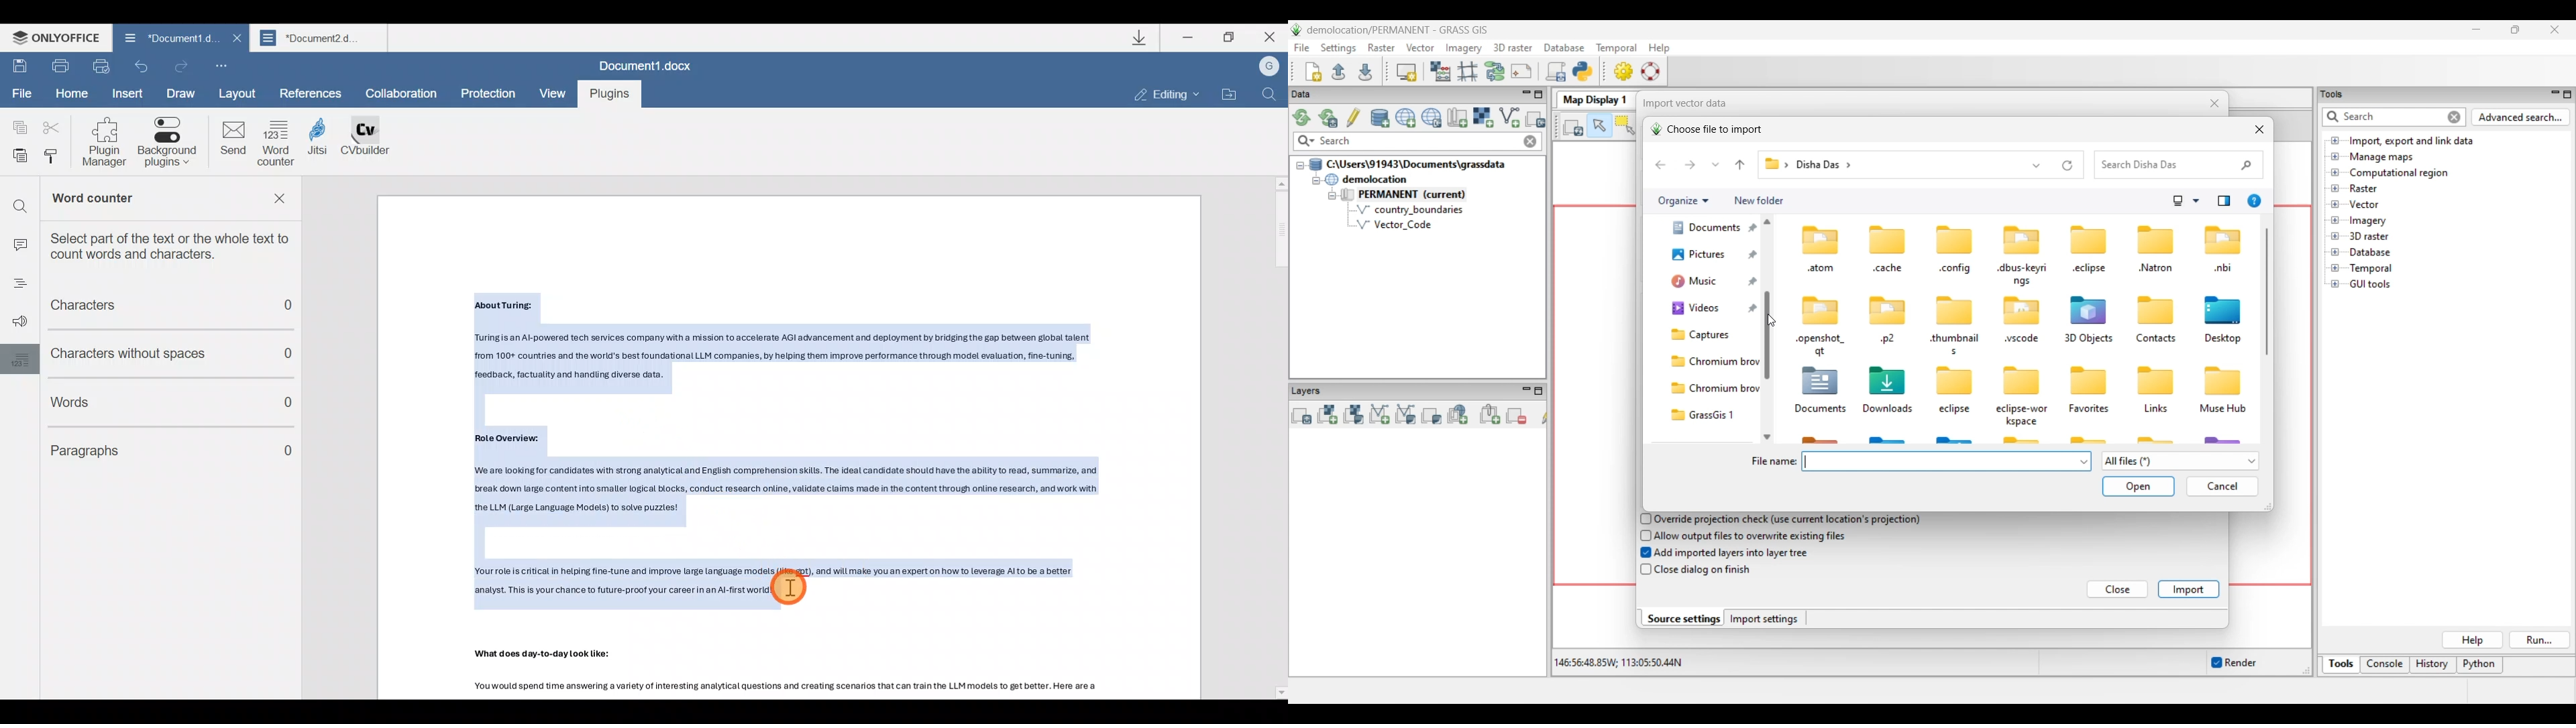 The height and width of the screenshot is (728, 2576). I want to click on About Turing:

Turing is an Al-powered tech services company witha mission to accelerate AGI advancement and deployment by bridging the gap between global talent
from 100+ countries and the world's best foundational LLM companies, by helping them improve performance through model evaluation, fine-tuning,
feedback, factuality and handling diverse data., so click(796, 341).